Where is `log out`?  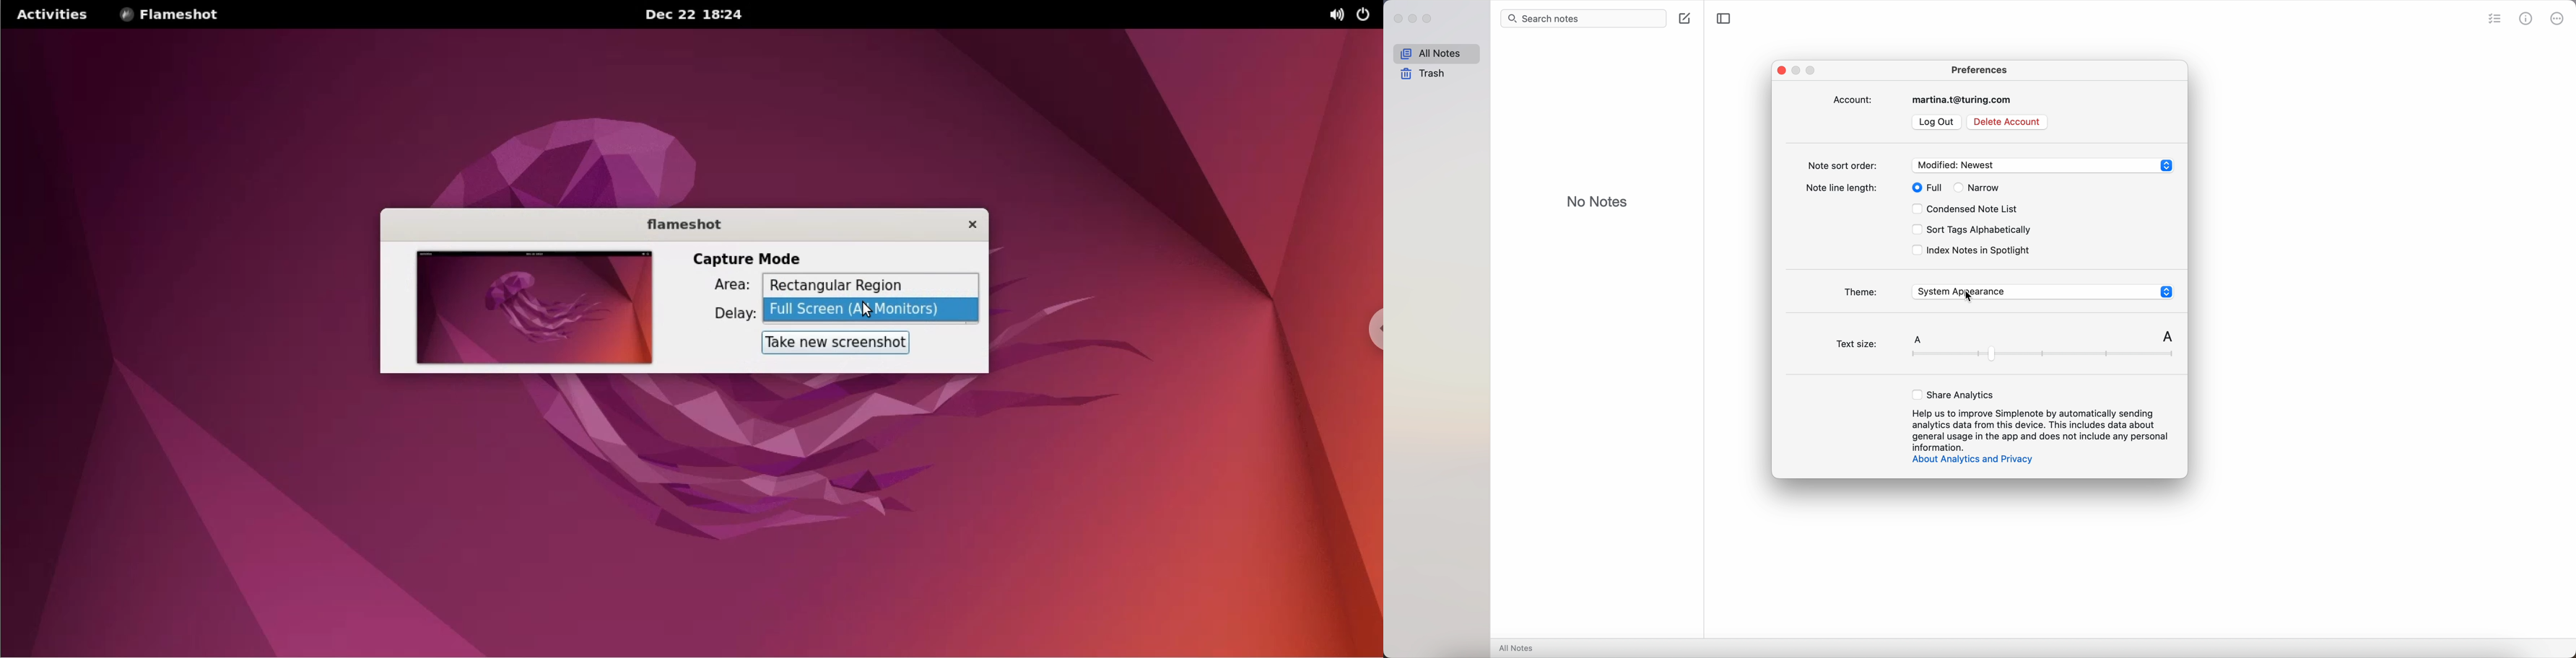
log out is located at coordinates (1937, 122).